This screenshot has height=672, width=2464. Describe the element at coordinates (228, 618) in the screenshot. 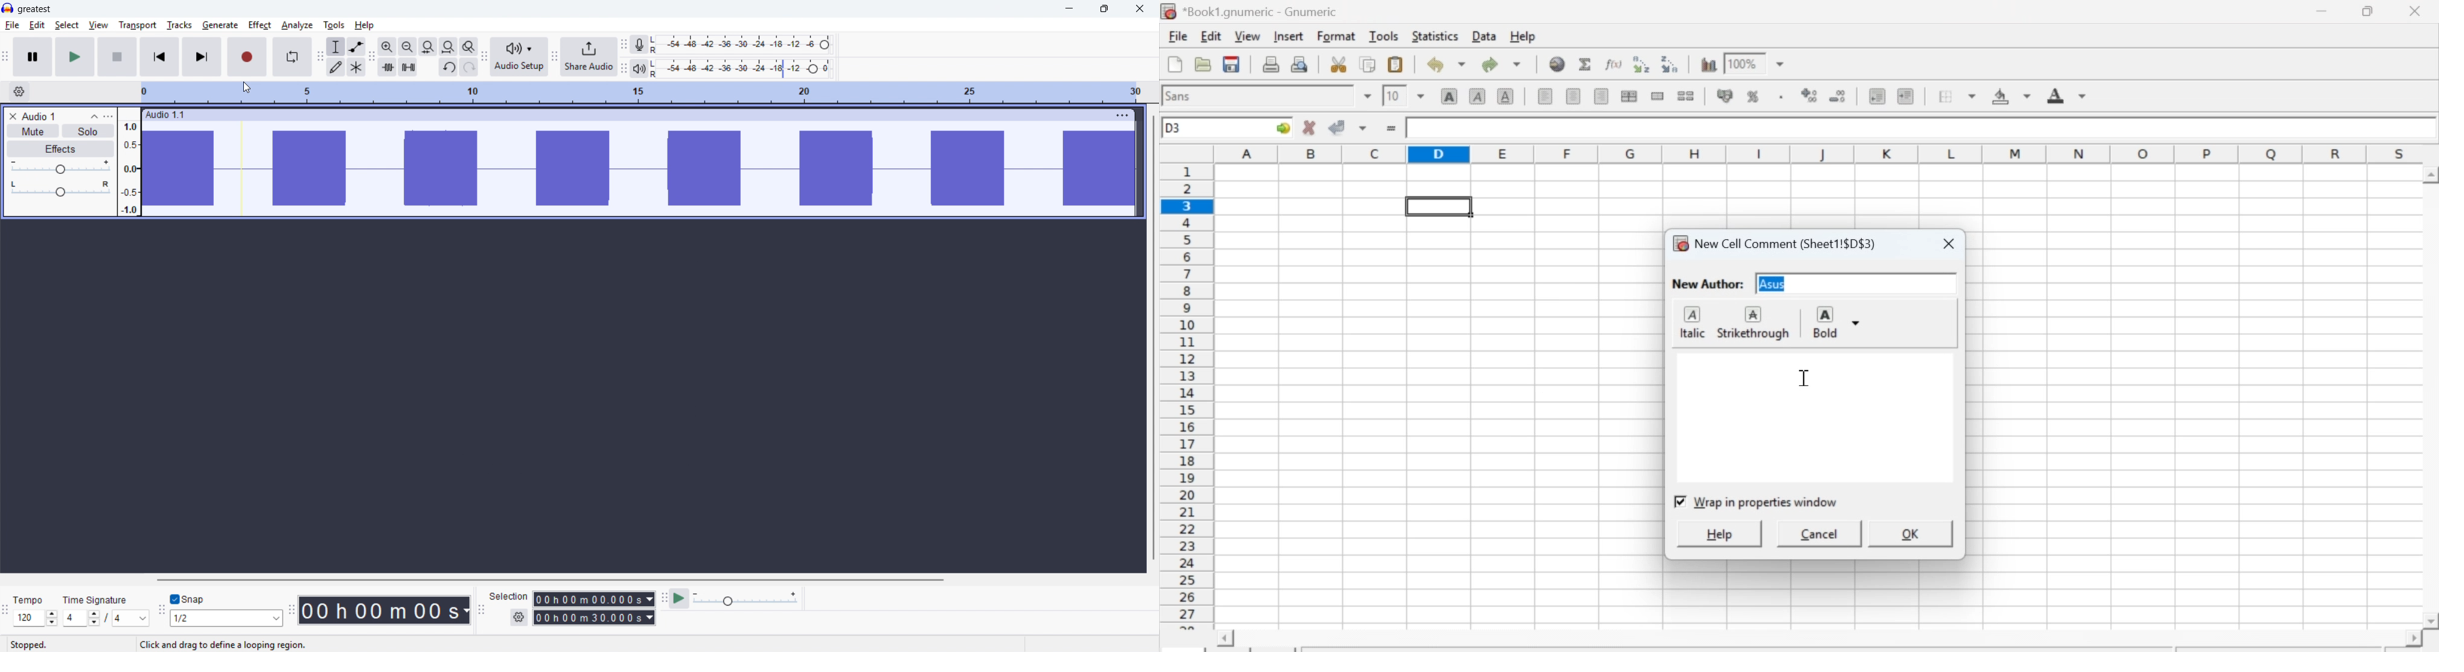

I see `Select snapping ` at that location.